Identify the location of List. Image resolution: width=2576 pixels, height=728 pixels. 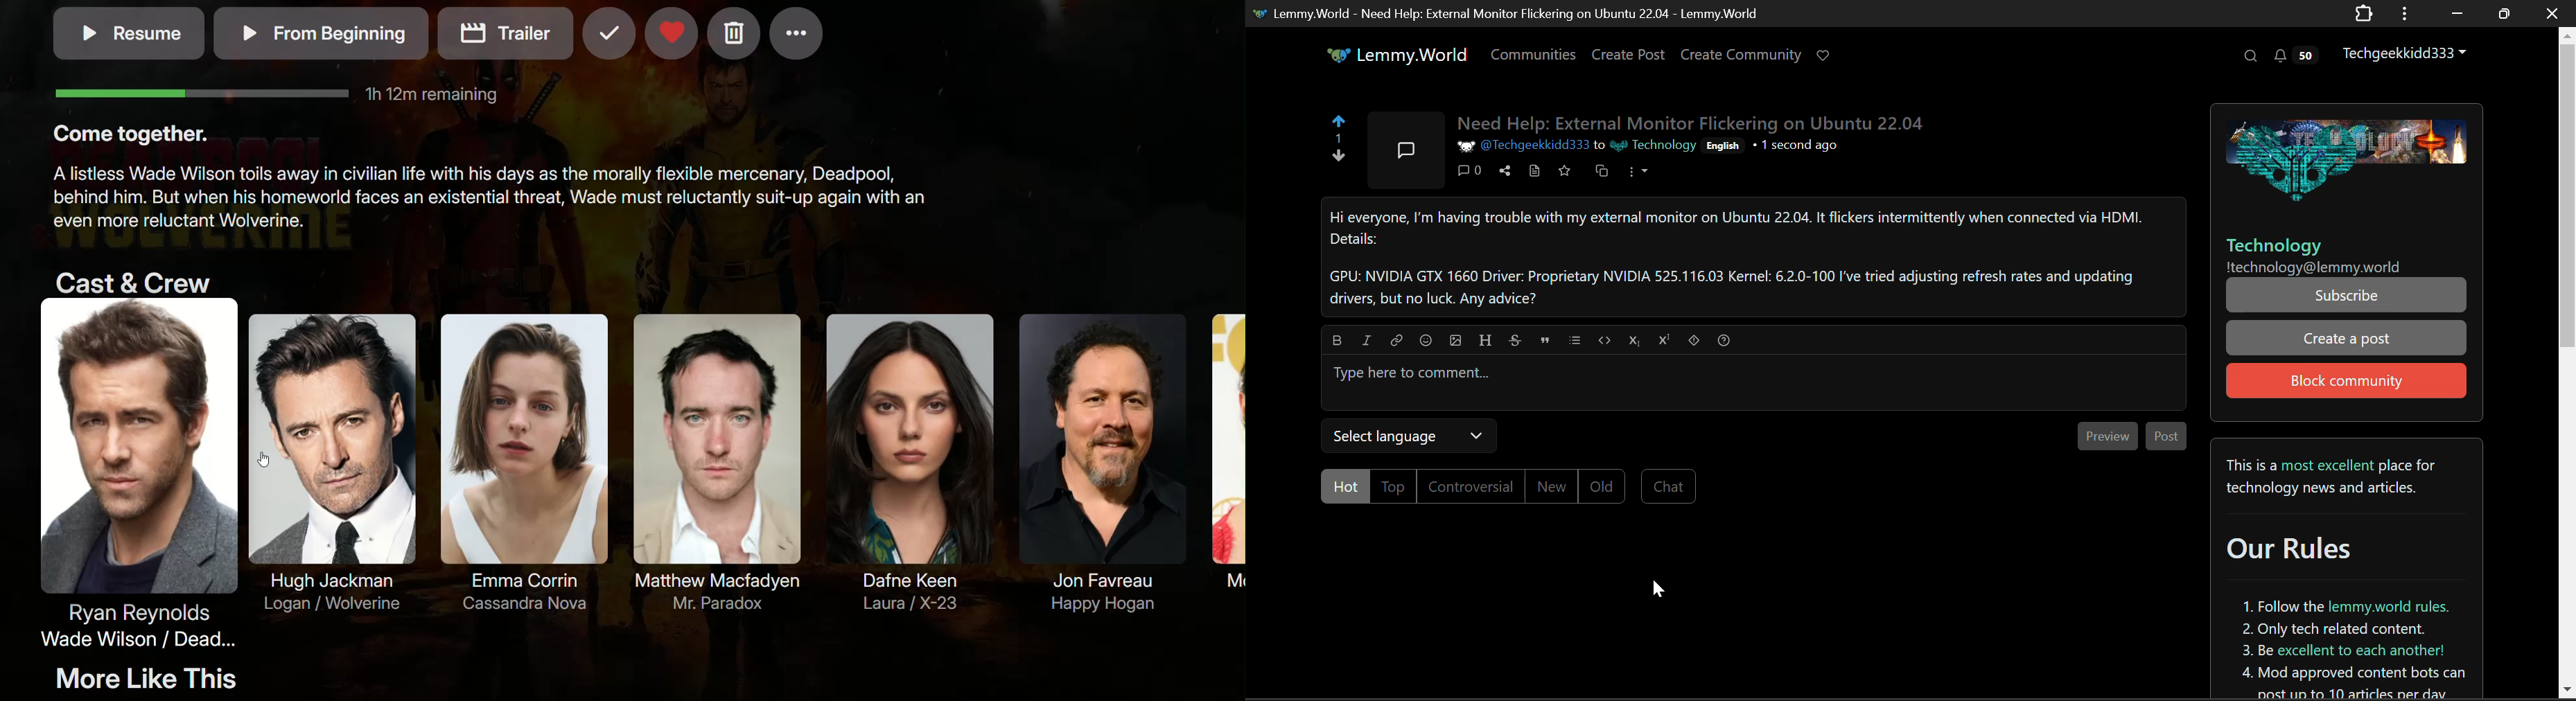
(1574, 339).